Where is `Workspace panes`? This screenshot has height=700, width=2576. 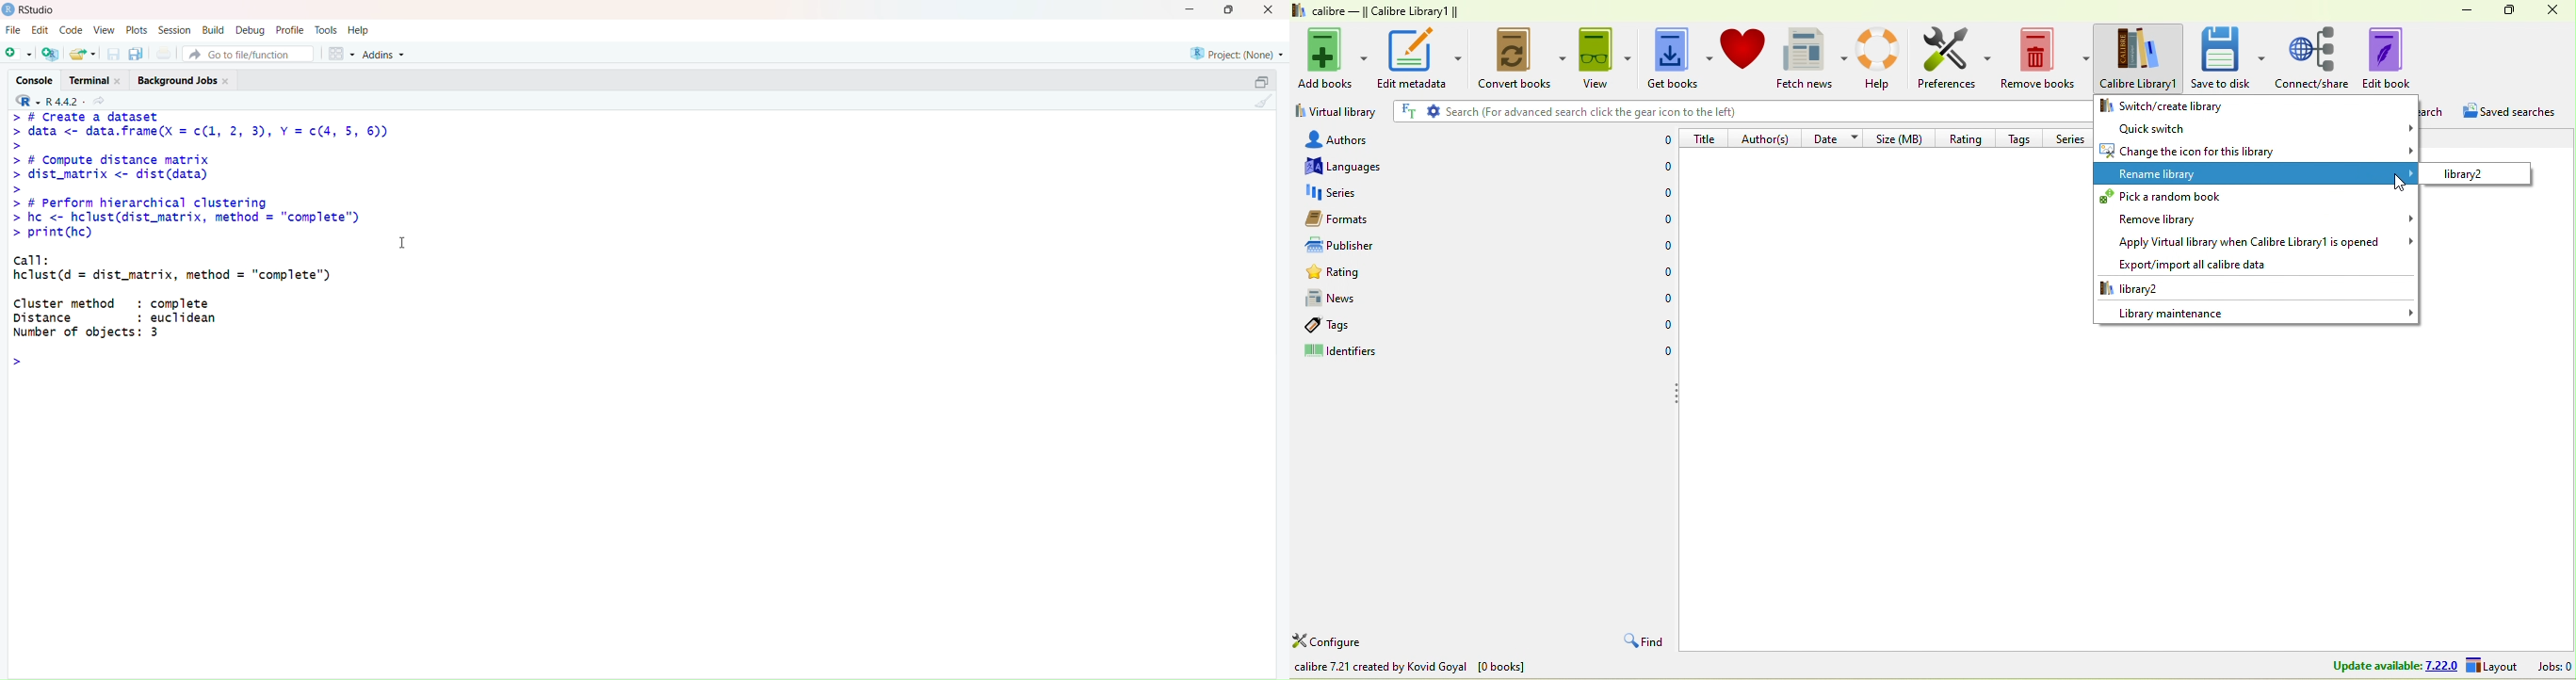 Workspace panes is located at coordinates (342, 52).